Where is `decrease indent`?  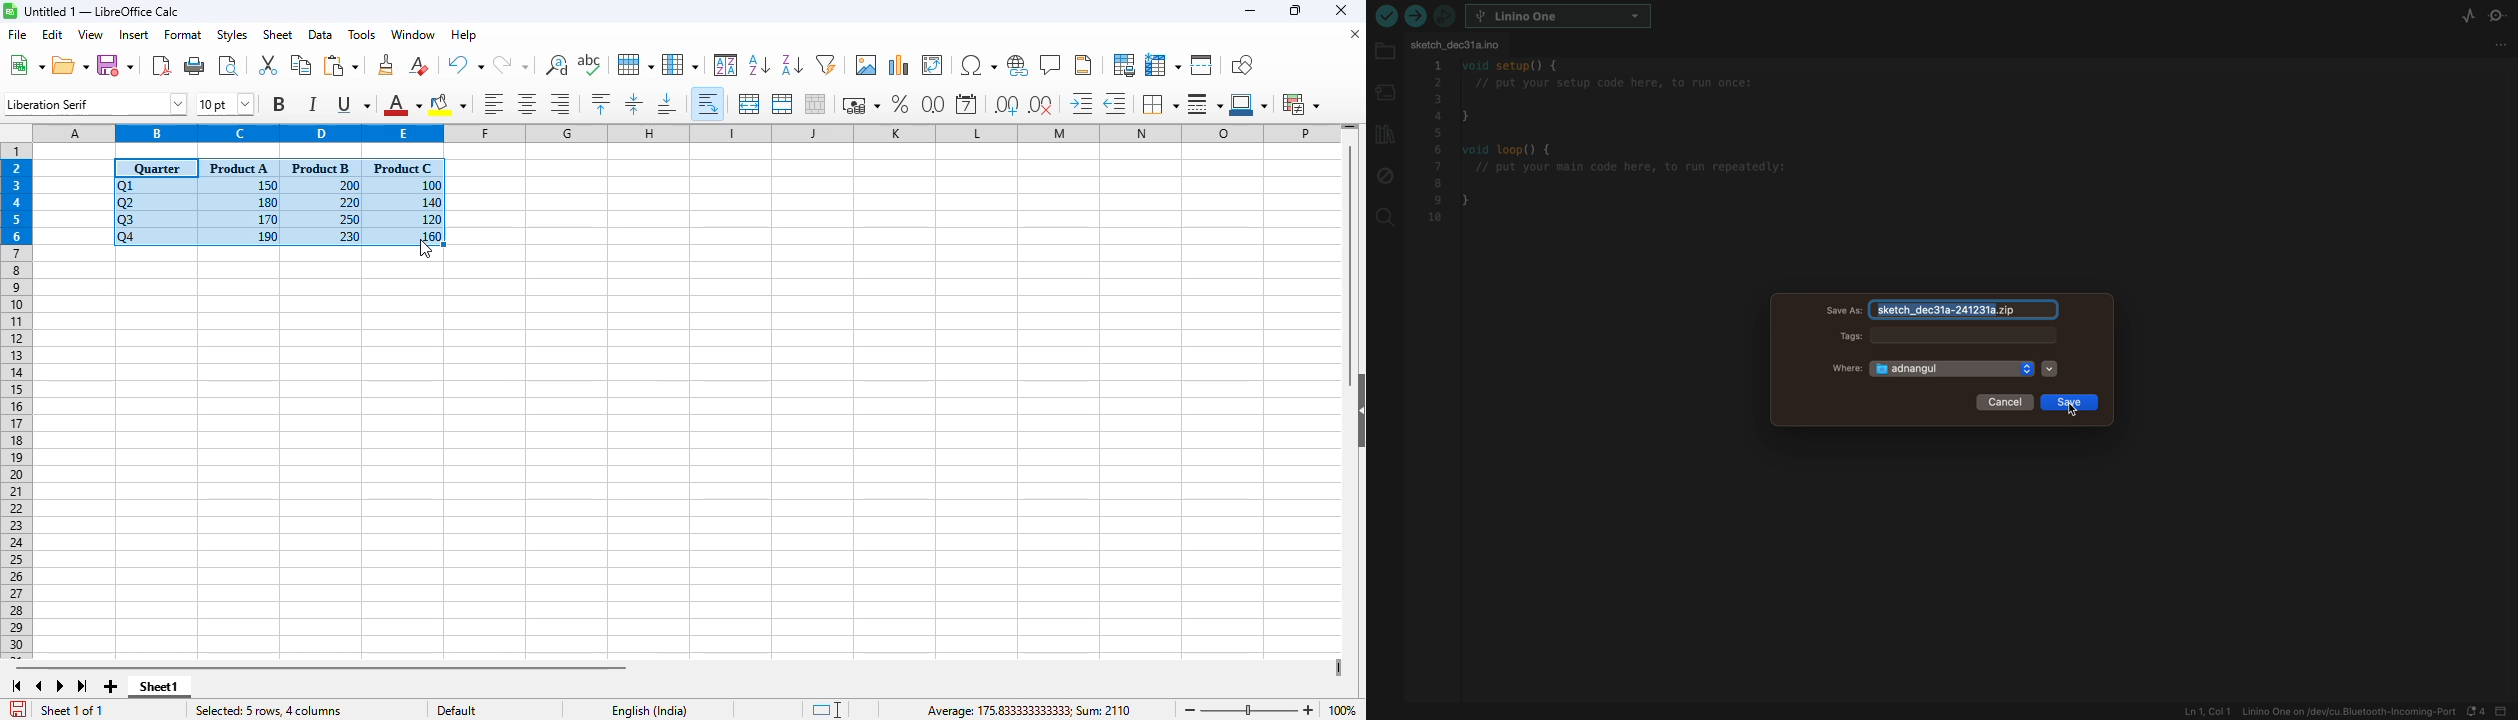
decrease indent is located at coordinates (1117, 103).